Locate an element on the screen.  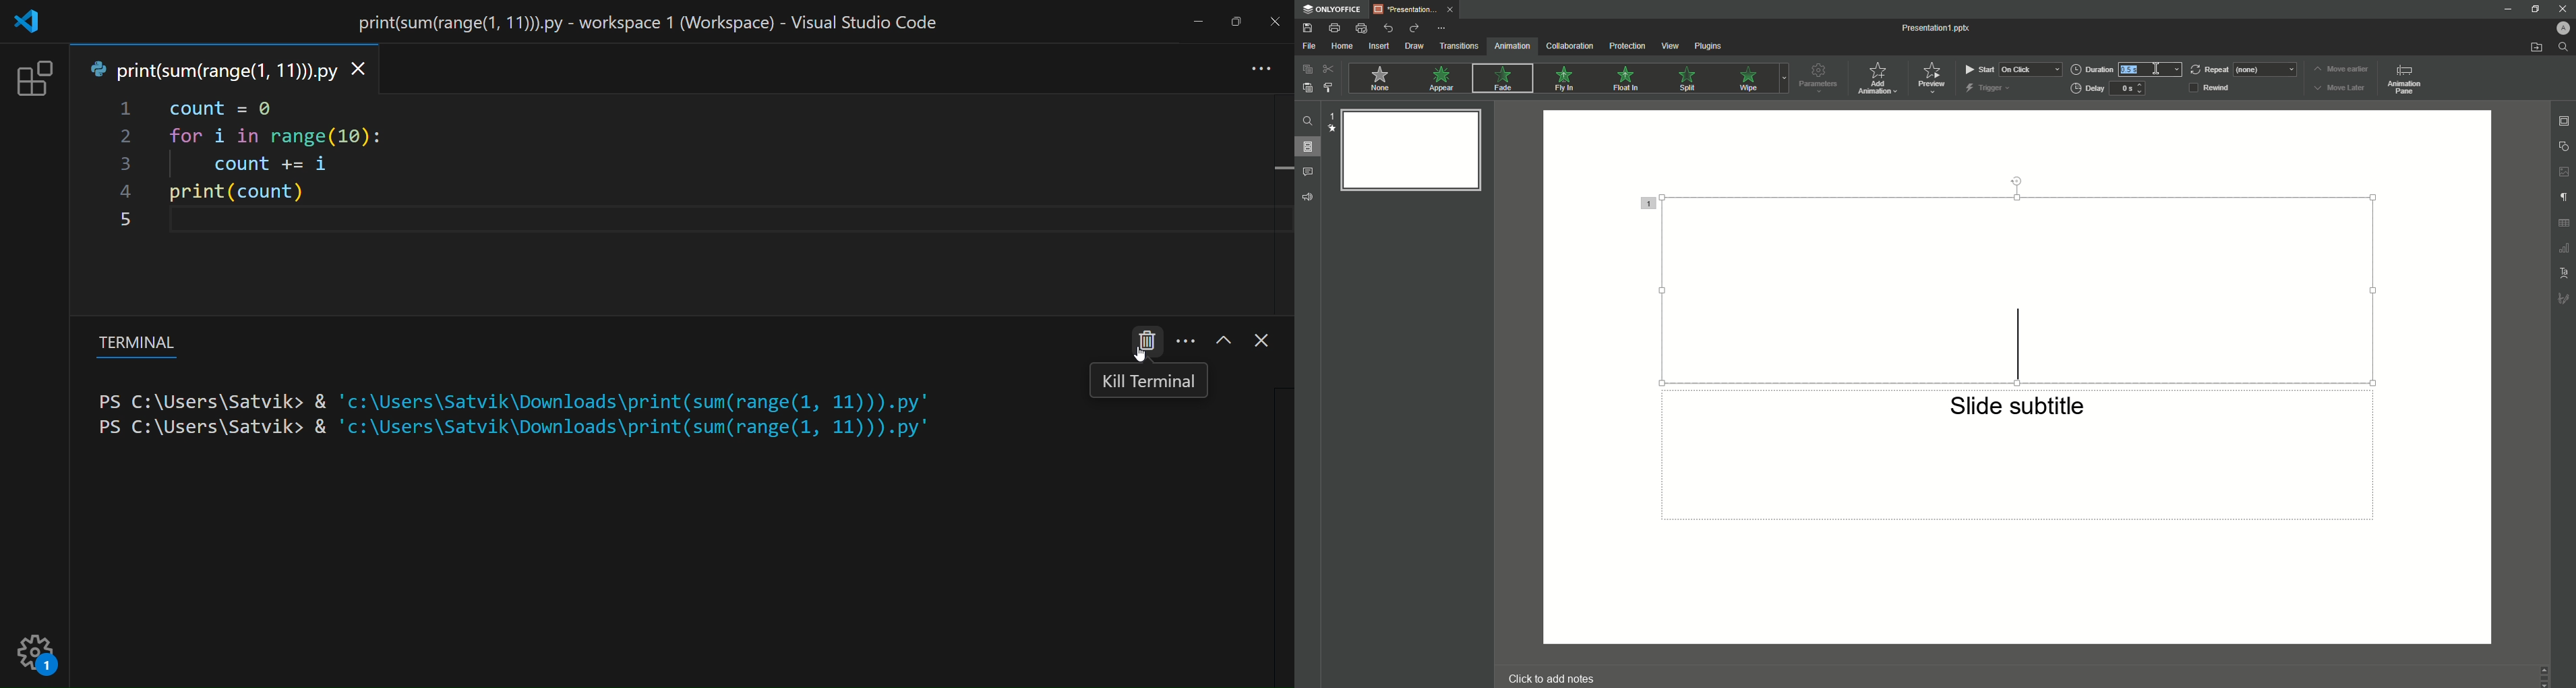
Collaboration is located at coordinates (1571, 45).